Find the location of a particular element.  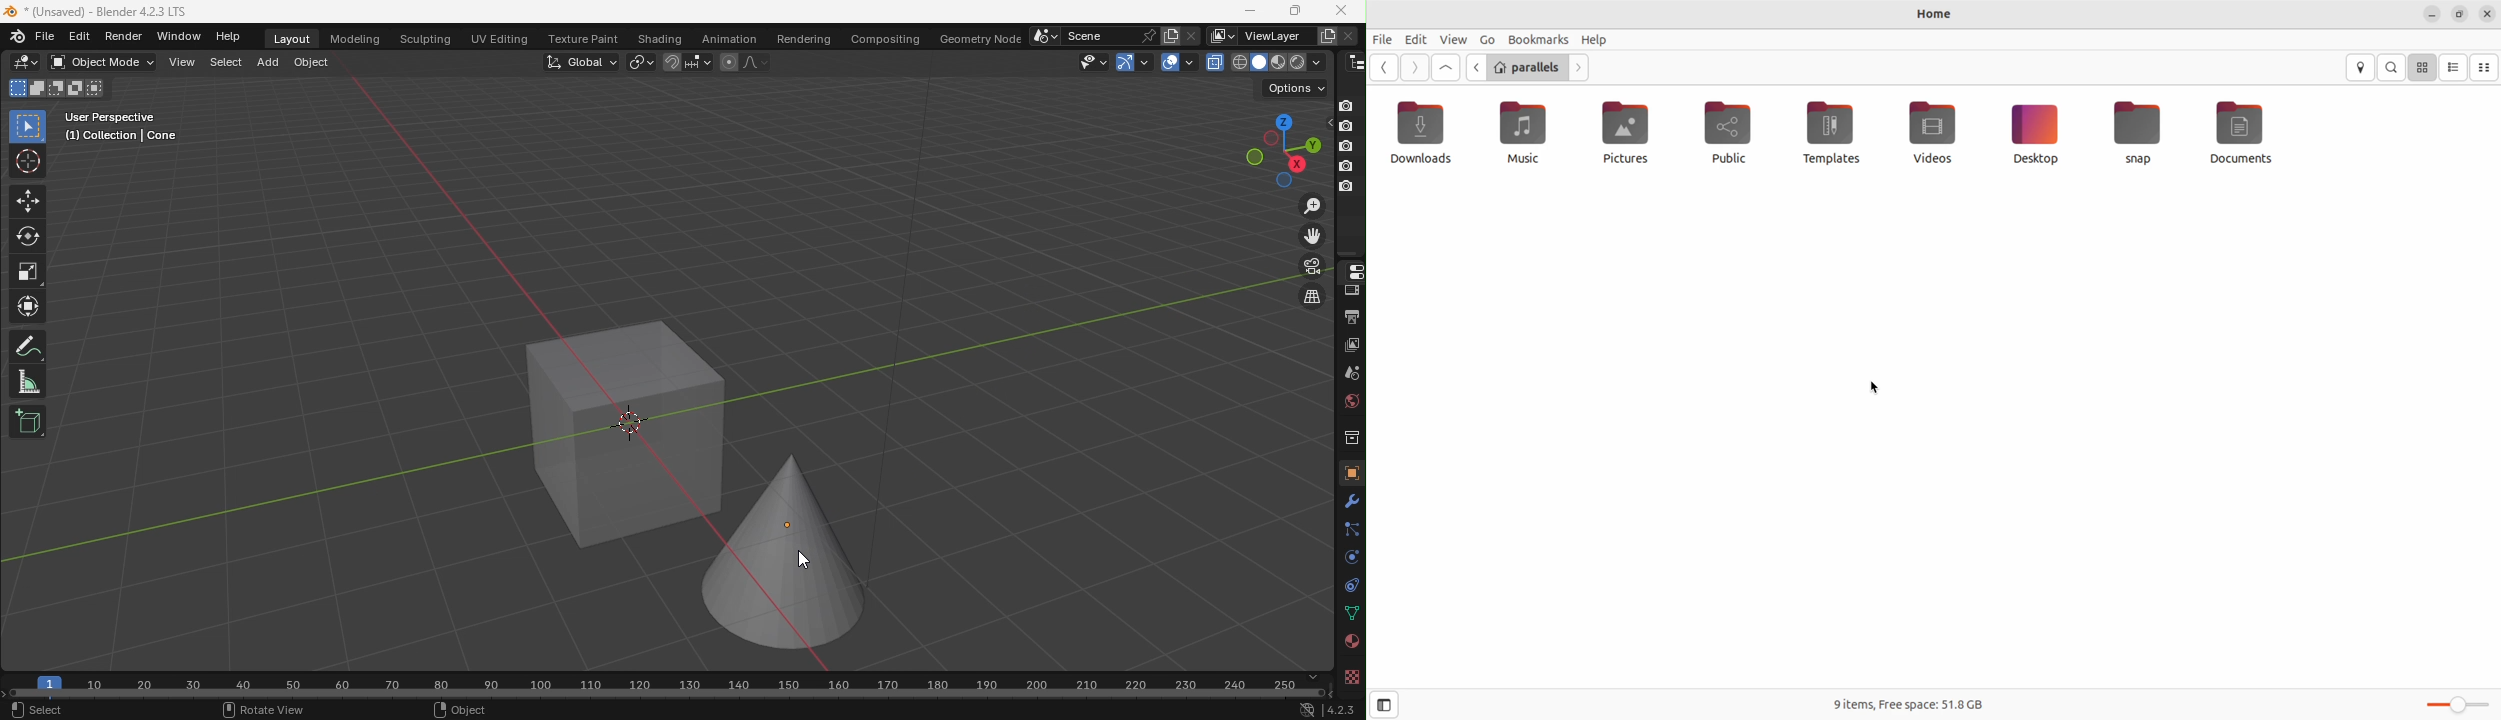

location is located at coordinates (2360, 67).